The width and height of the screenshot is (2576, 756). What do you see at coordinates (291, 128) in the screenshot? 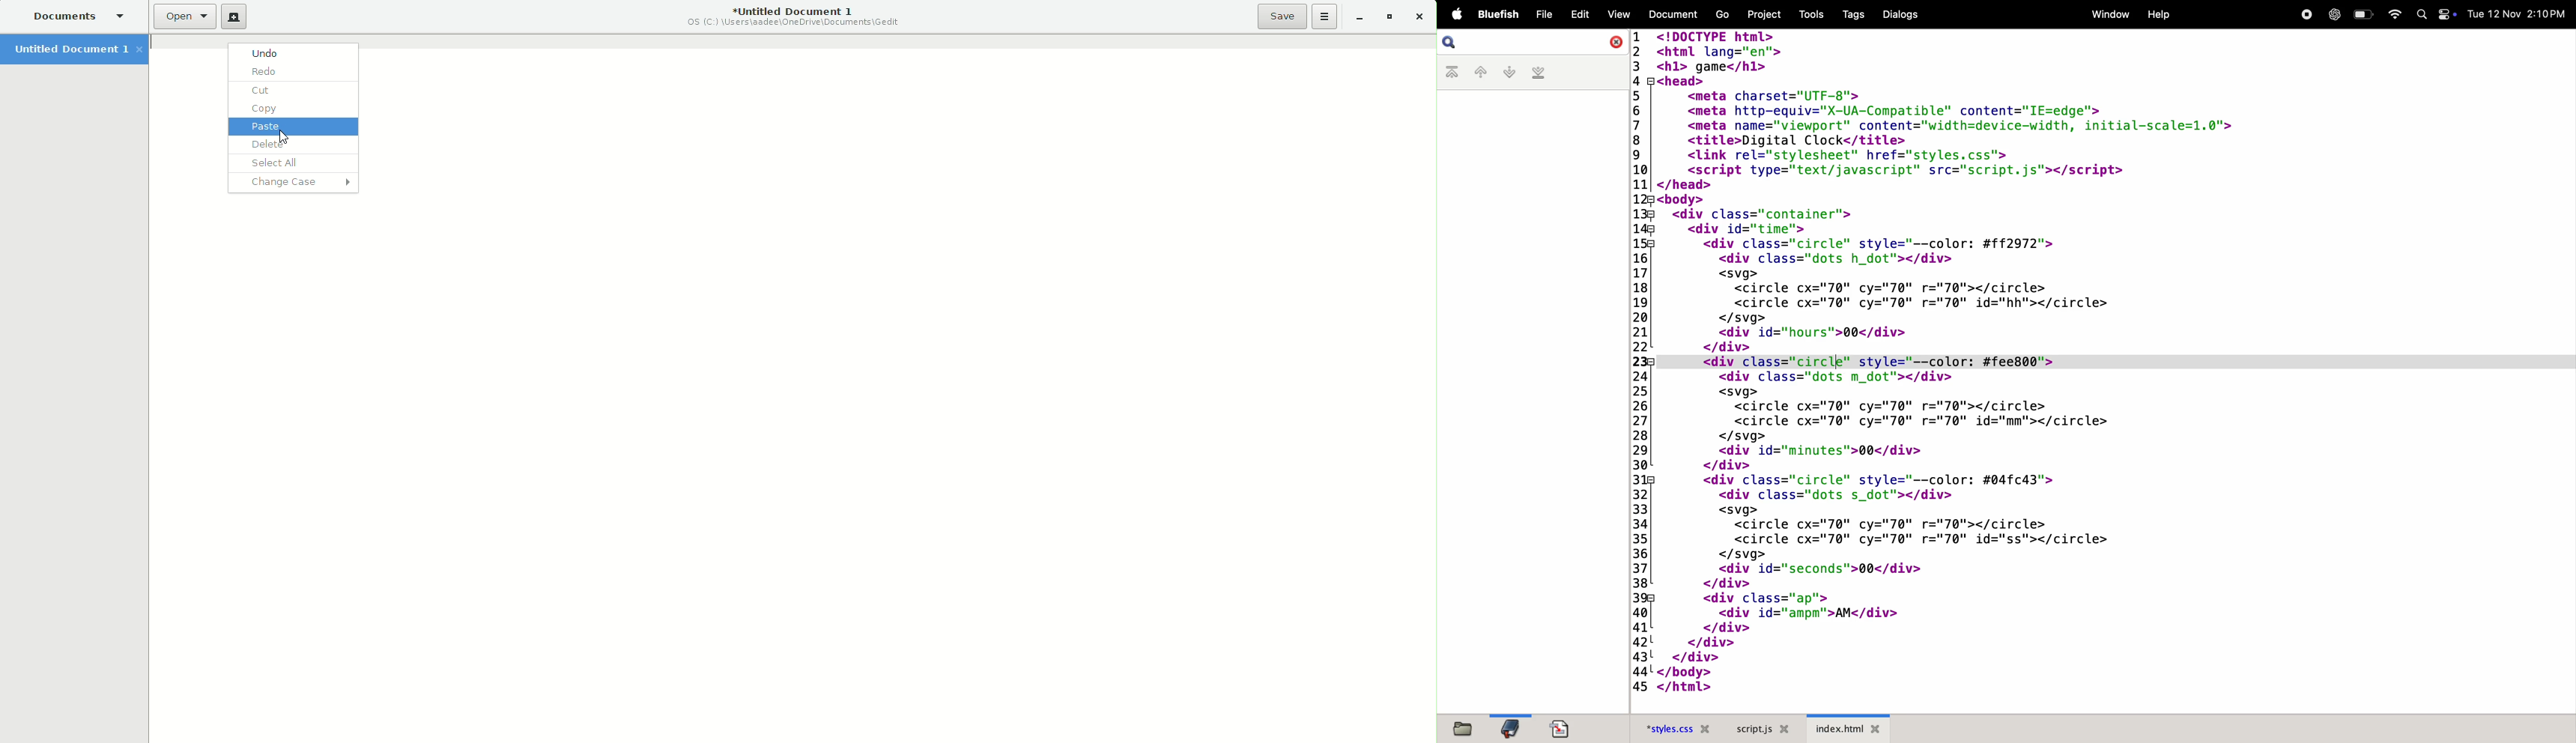
I see `Paste` at bounding box center [291, 128].